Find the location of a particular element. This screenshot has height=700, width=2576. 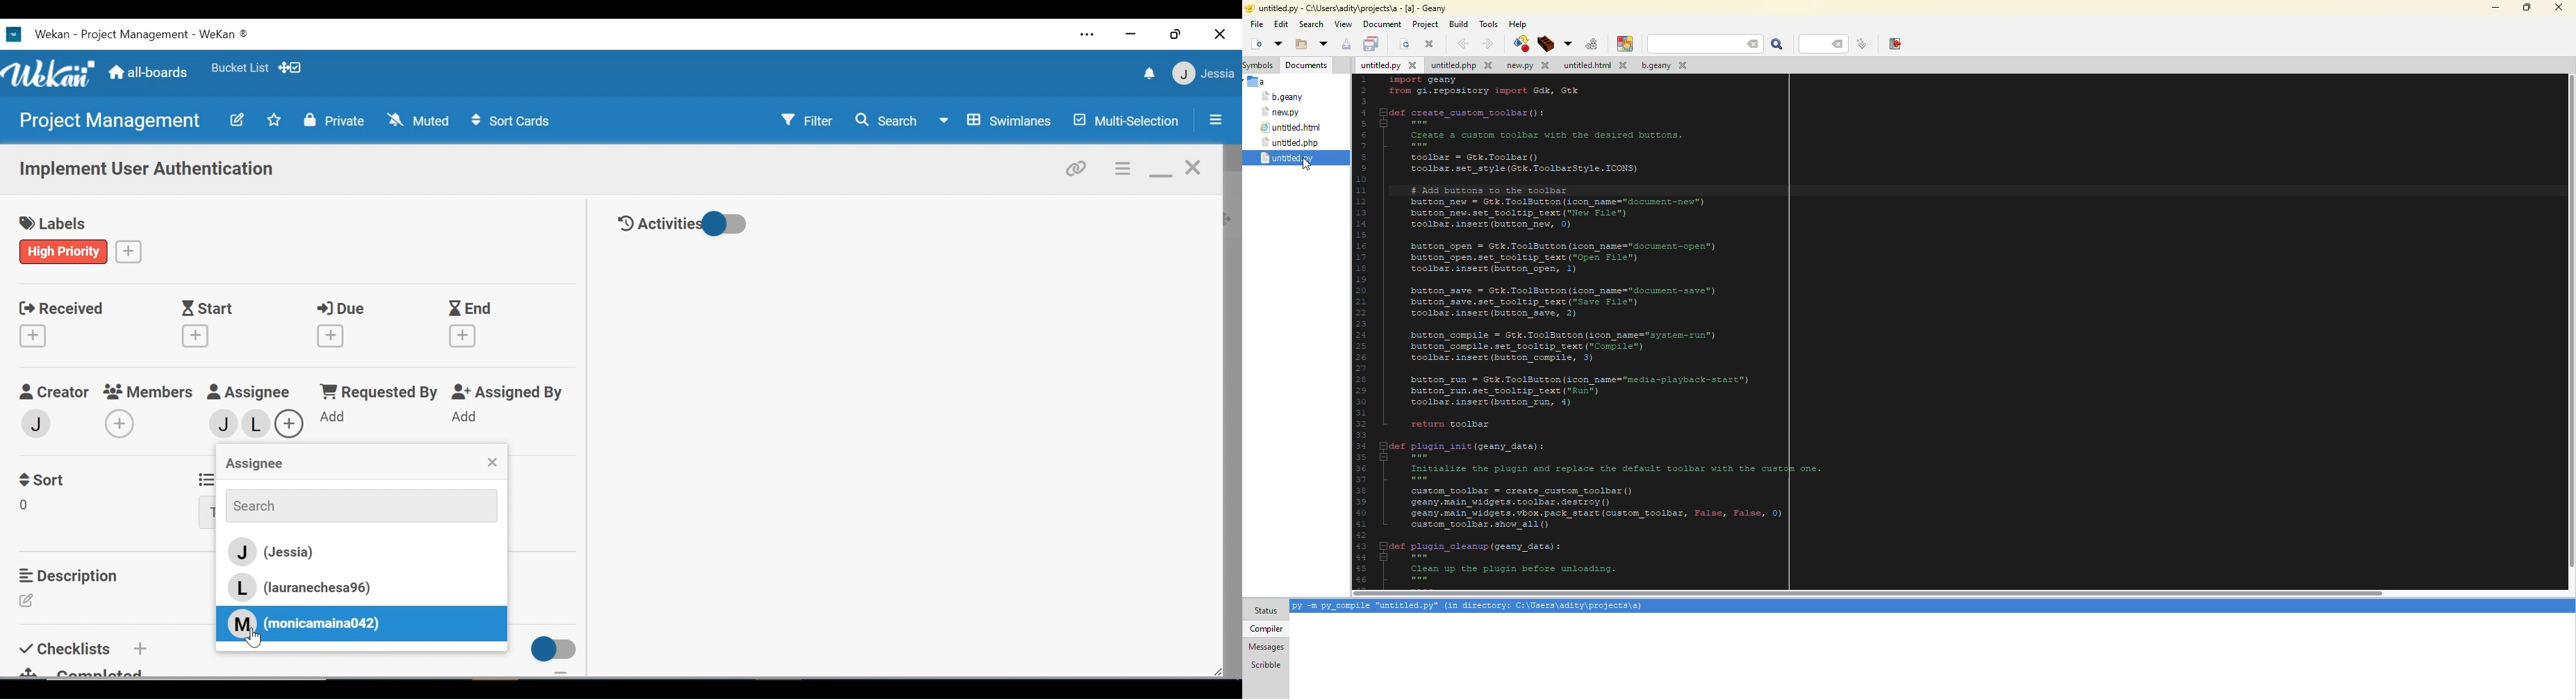

Add Member is located at coordinates (122, 423).